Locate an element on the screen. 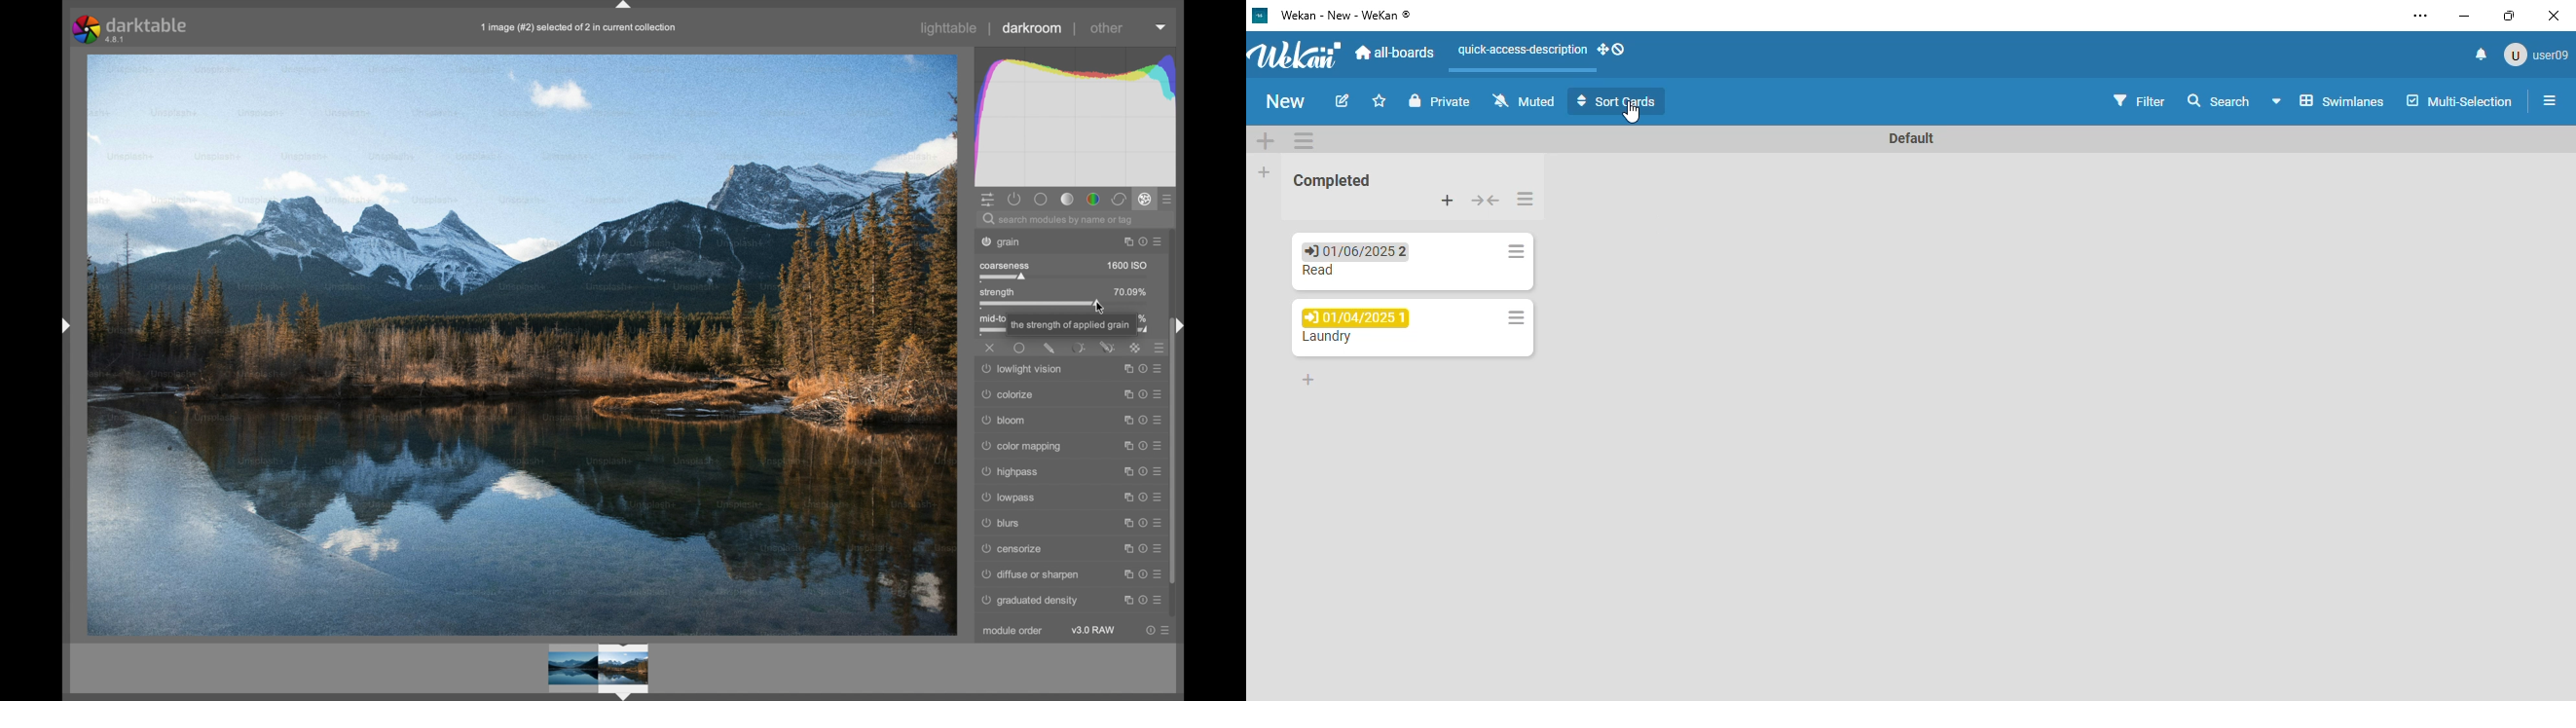 The width and height of the screenshot is (2576, 728). darkroom is located at coordinates (1032, 27).